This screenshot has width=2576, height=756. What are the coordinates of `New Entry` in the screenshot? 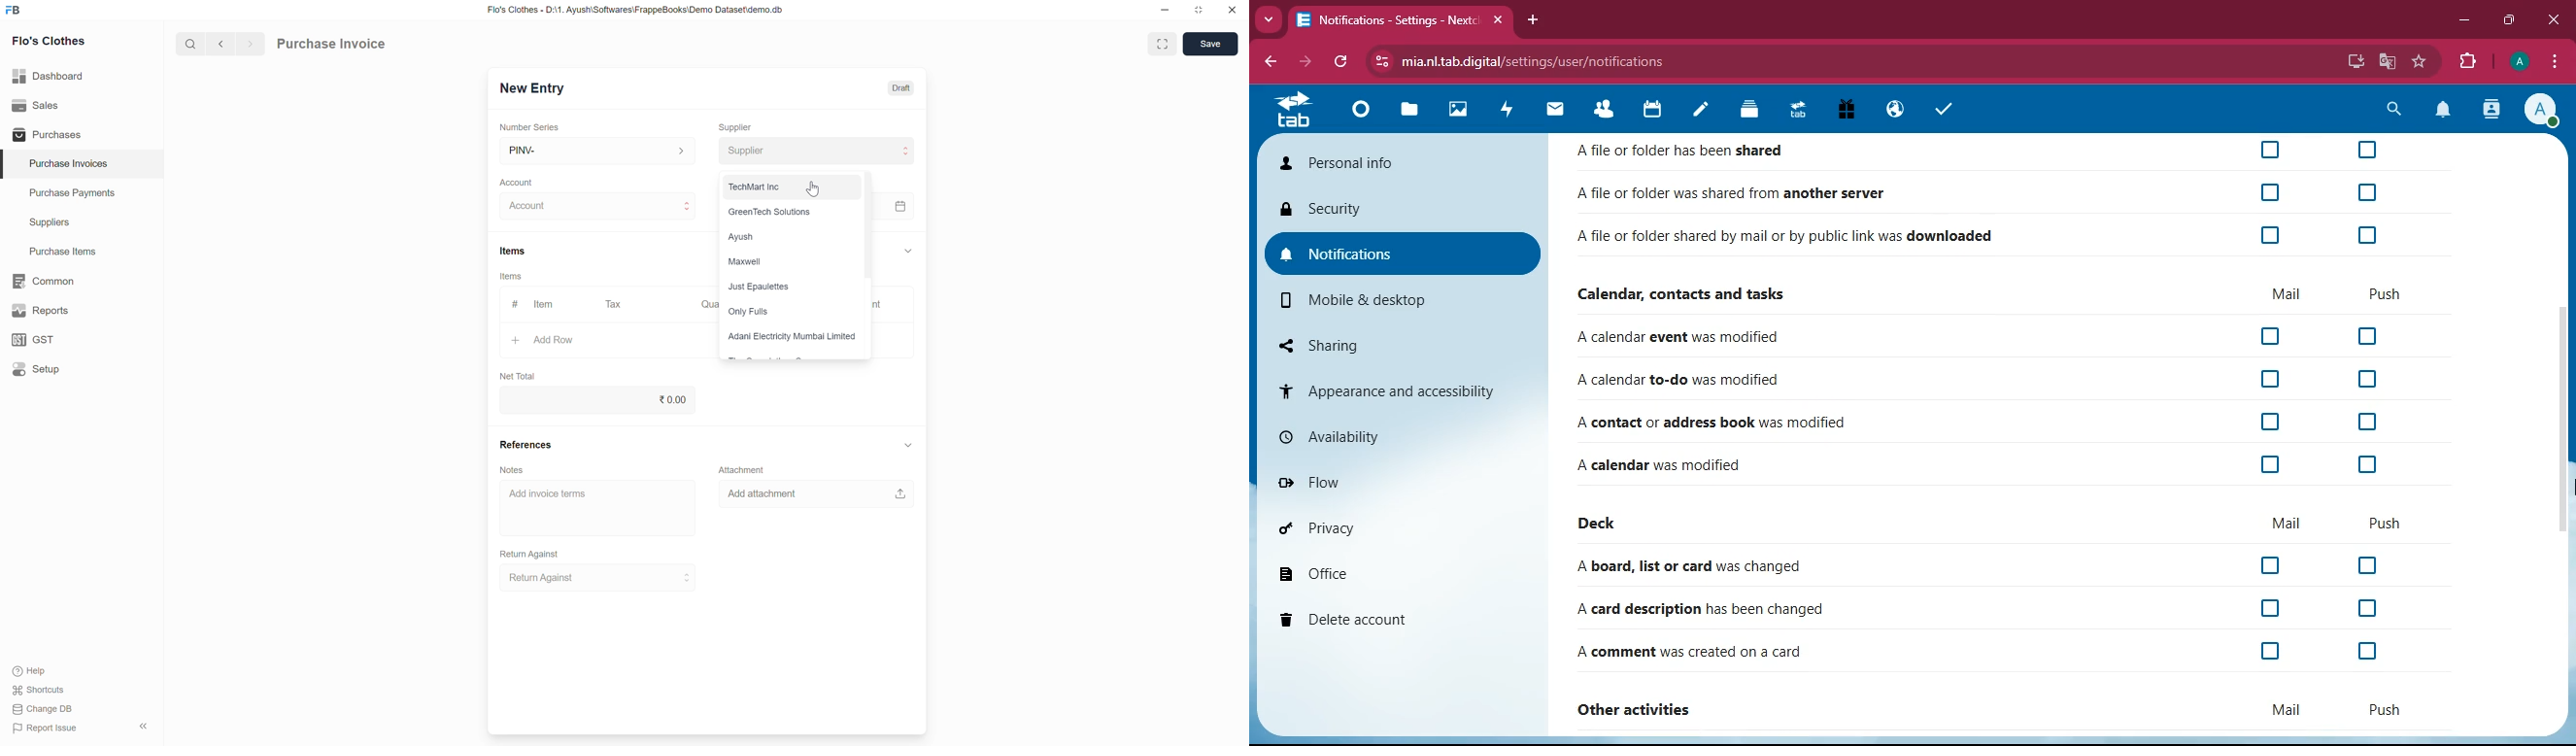 It's located at (533, 88).